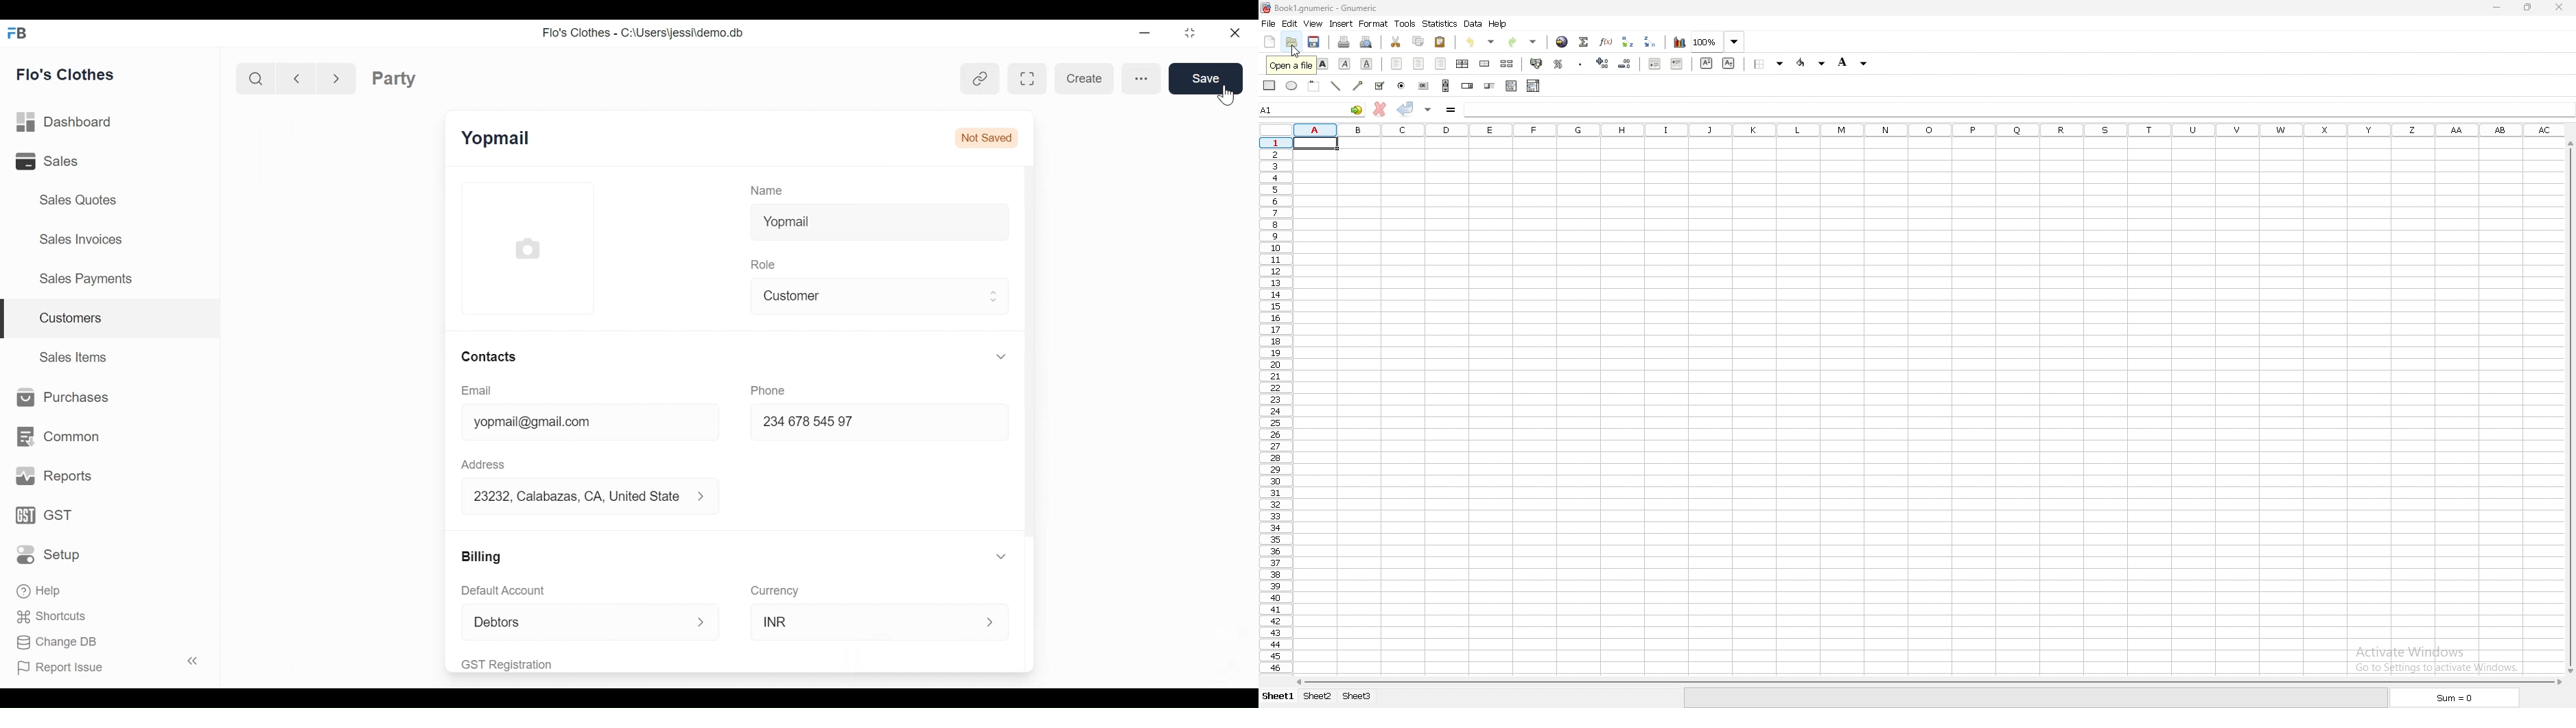 This screenshot has height=728, width=2576. I want to click on border, so click(1770, 63).